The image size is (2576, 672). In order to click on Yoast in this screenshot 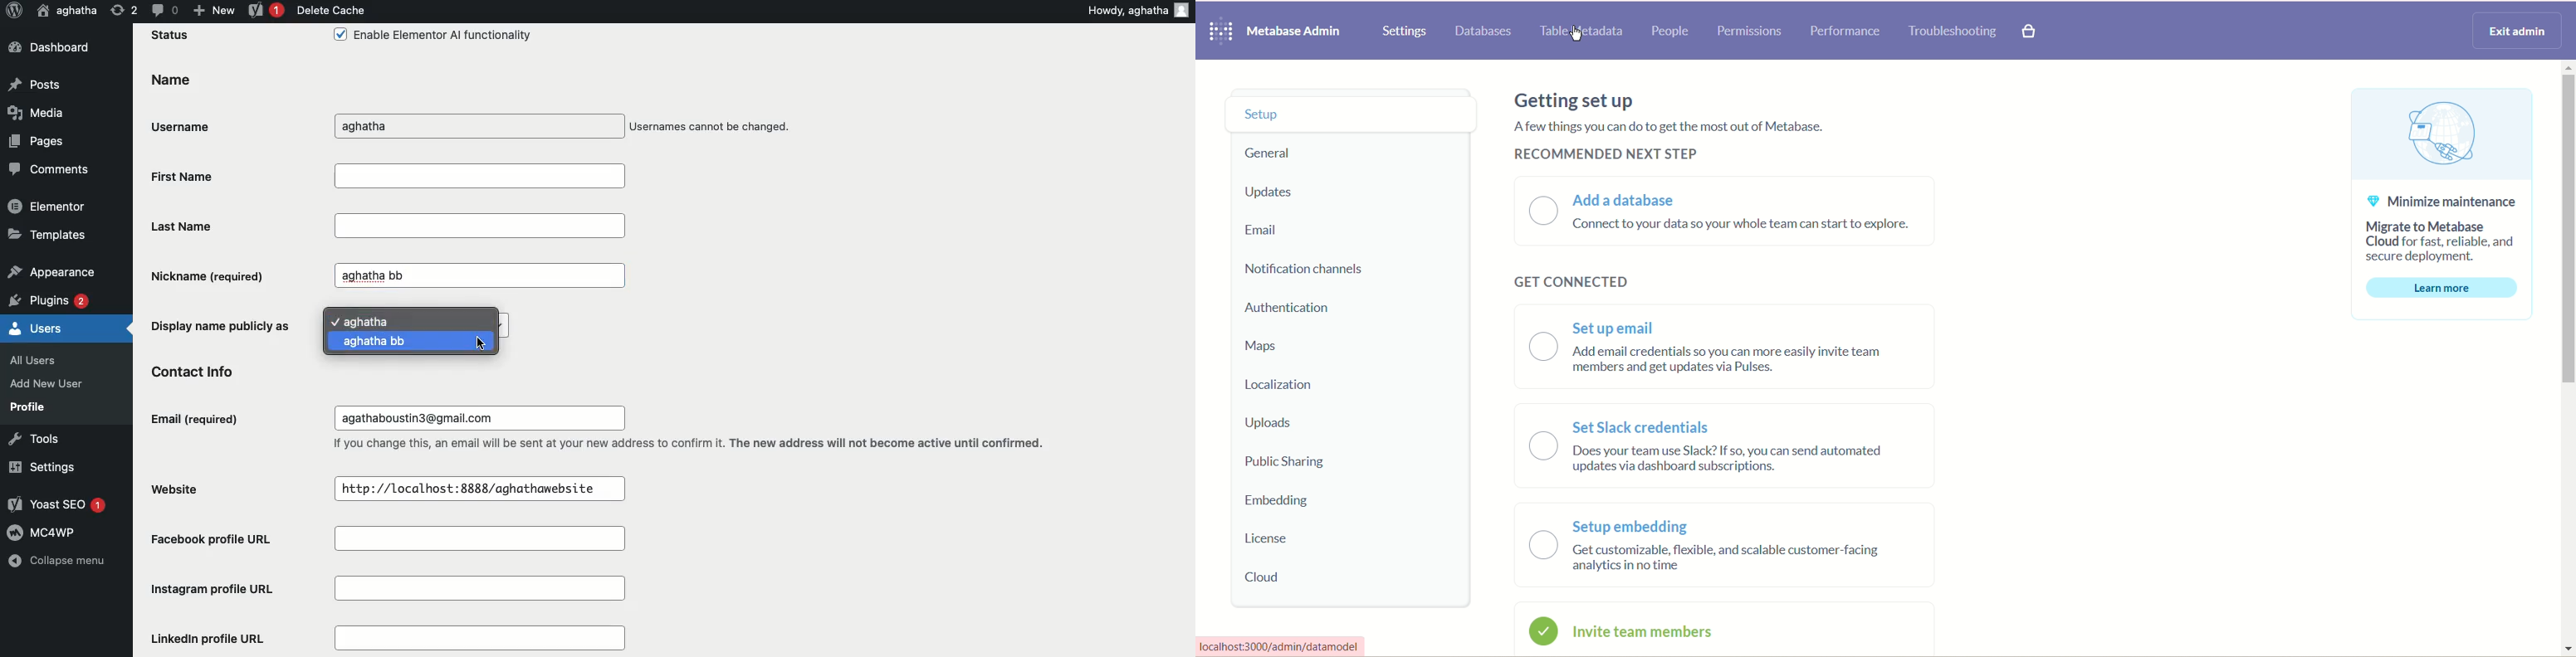, I will do `click(266, 12)`.